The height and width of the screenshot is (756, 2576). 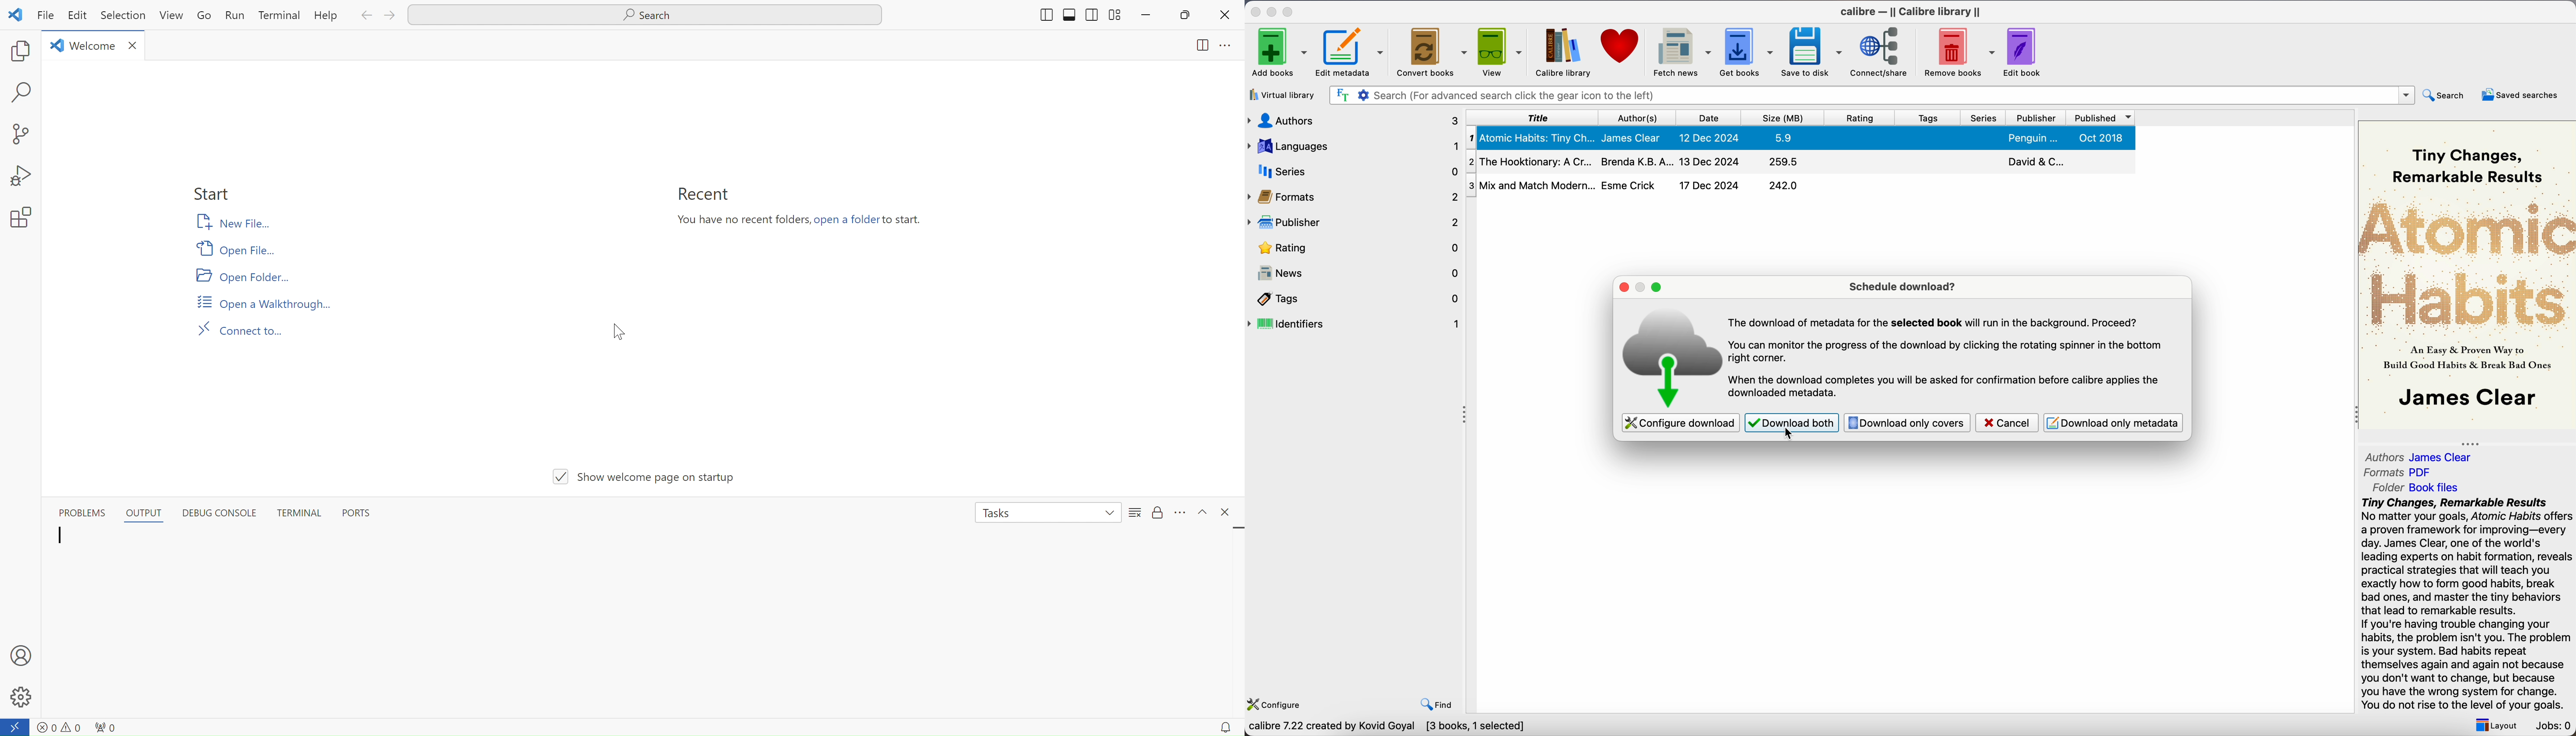 I want to click on edit book, so click(x=2023, y=52).